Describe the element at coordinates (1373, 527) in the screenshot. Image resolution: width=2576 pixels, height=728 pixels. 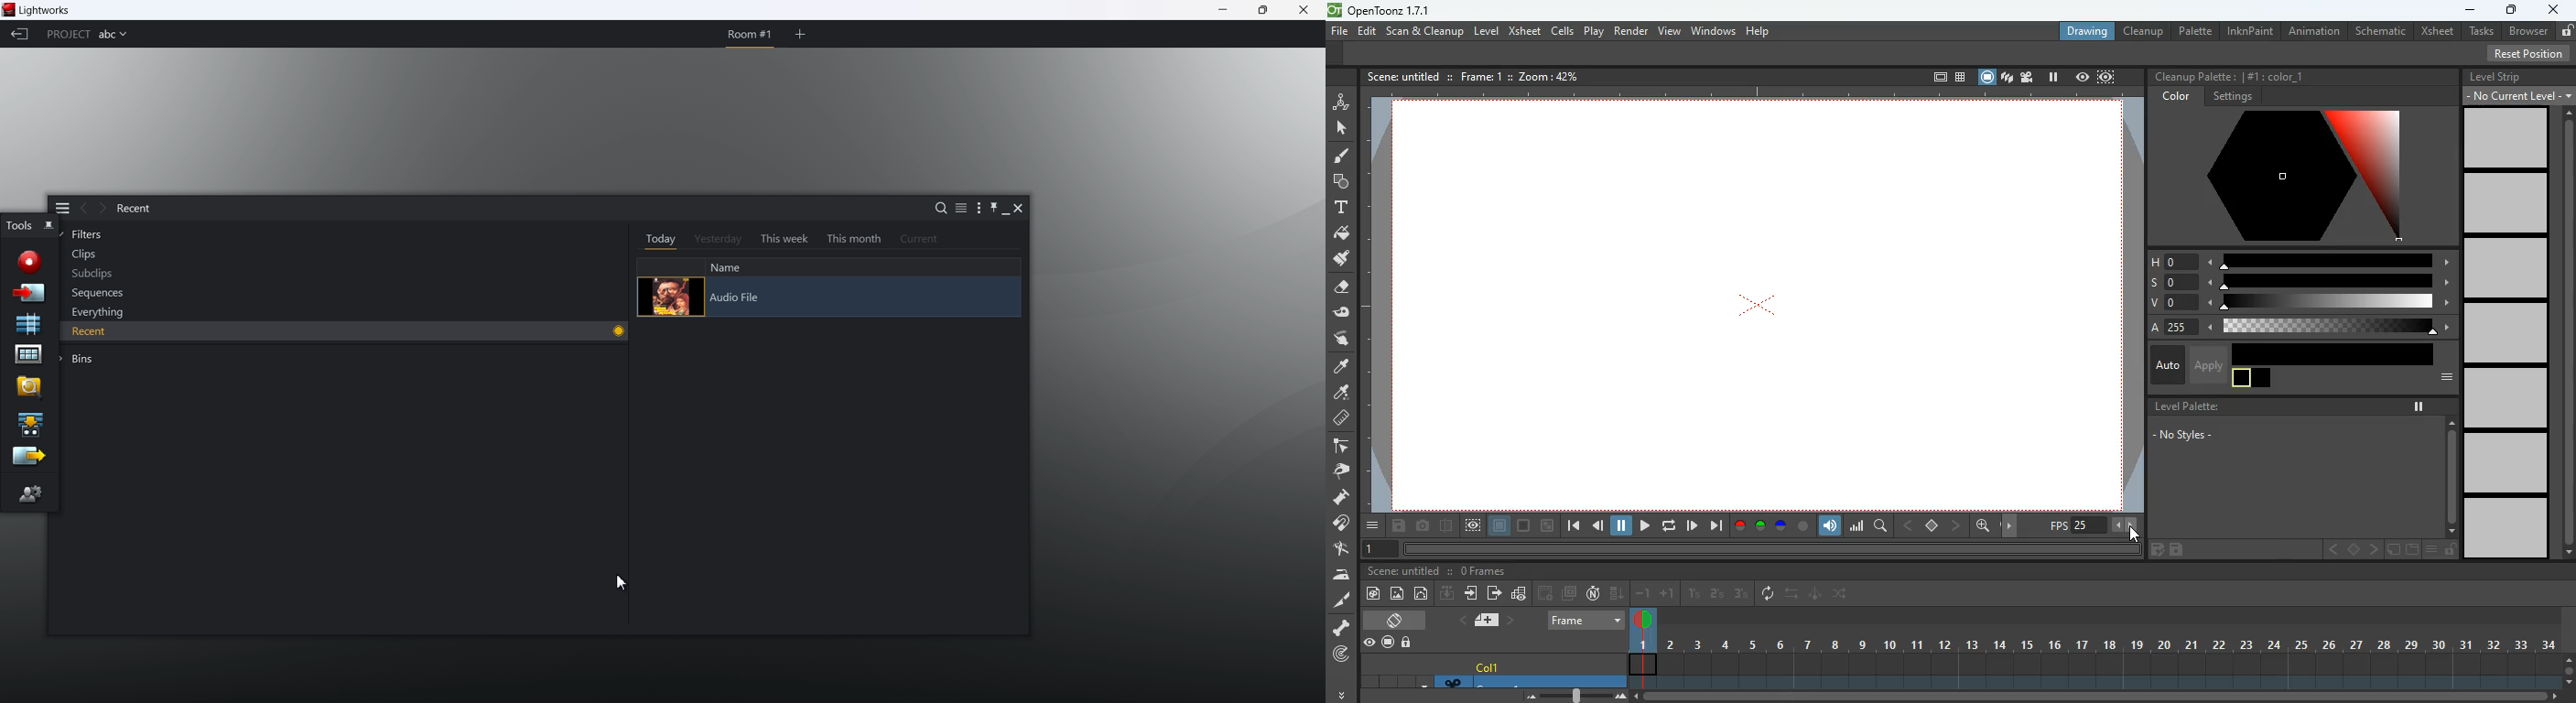
I see `menu` at that location.